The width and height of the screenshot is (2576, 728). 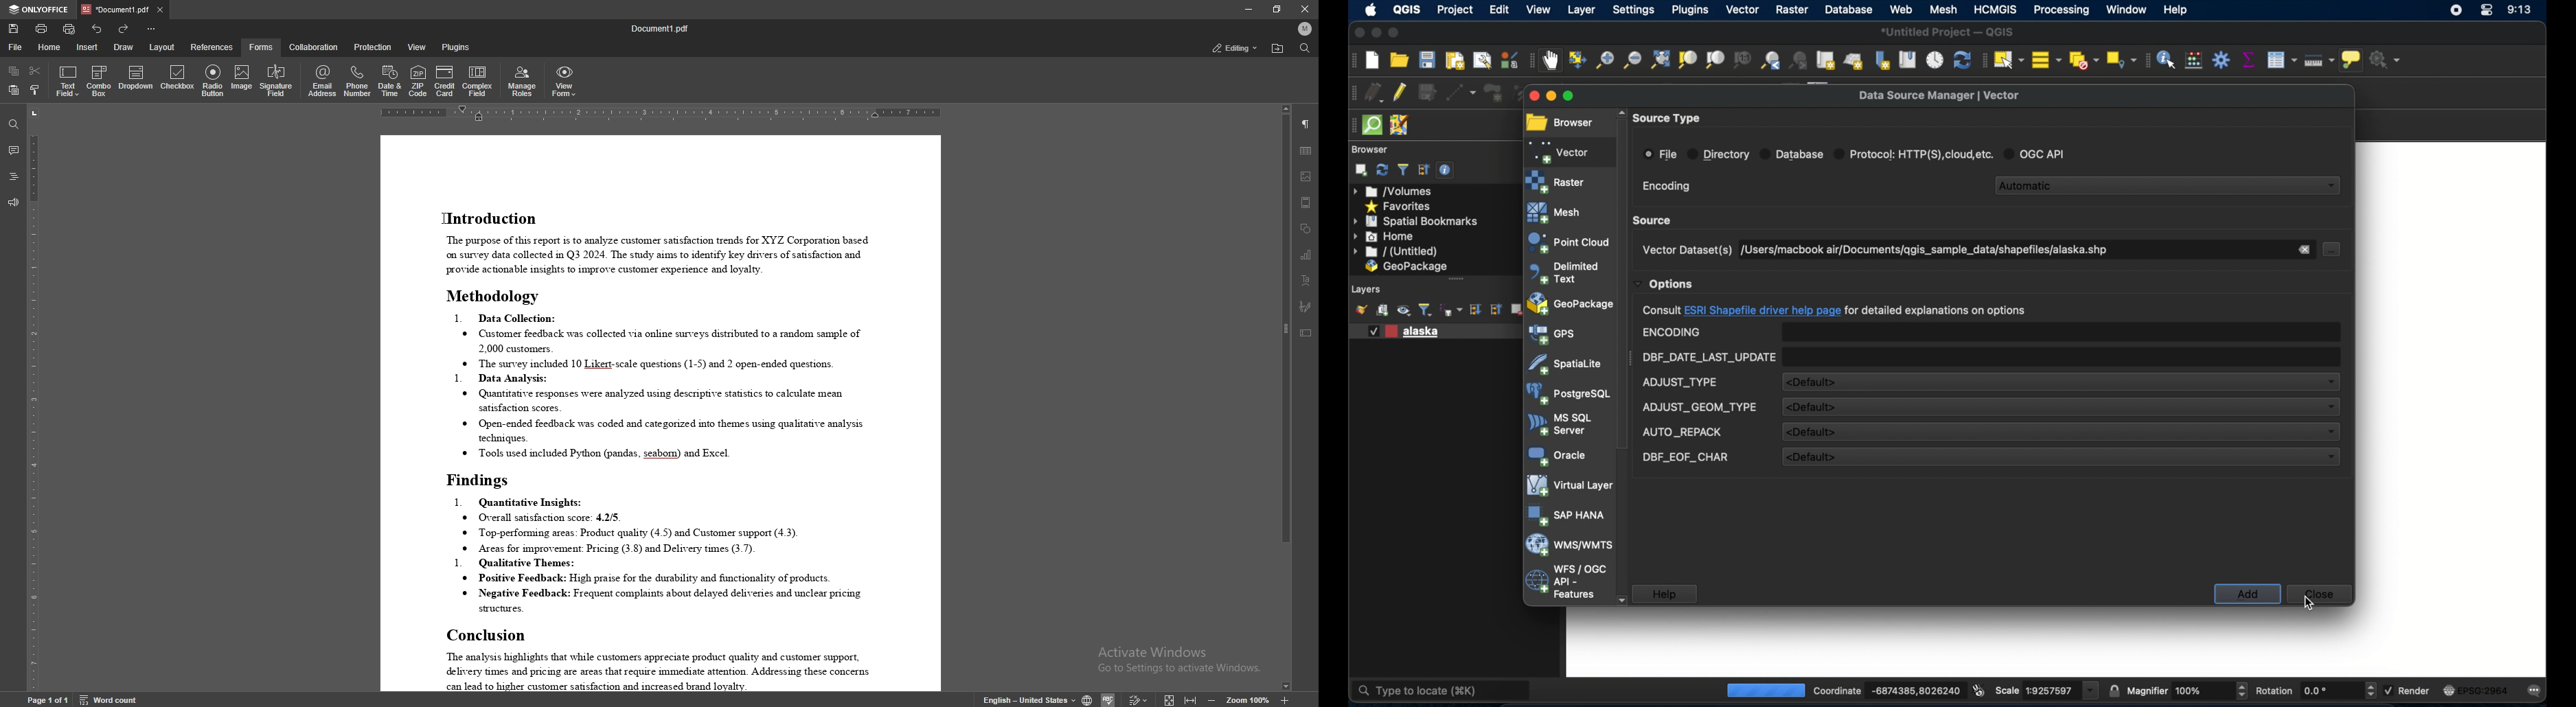 What do you see at coordinates (36, 71) in the screenshot?
I see `cut` at bounding box center [36, 71].